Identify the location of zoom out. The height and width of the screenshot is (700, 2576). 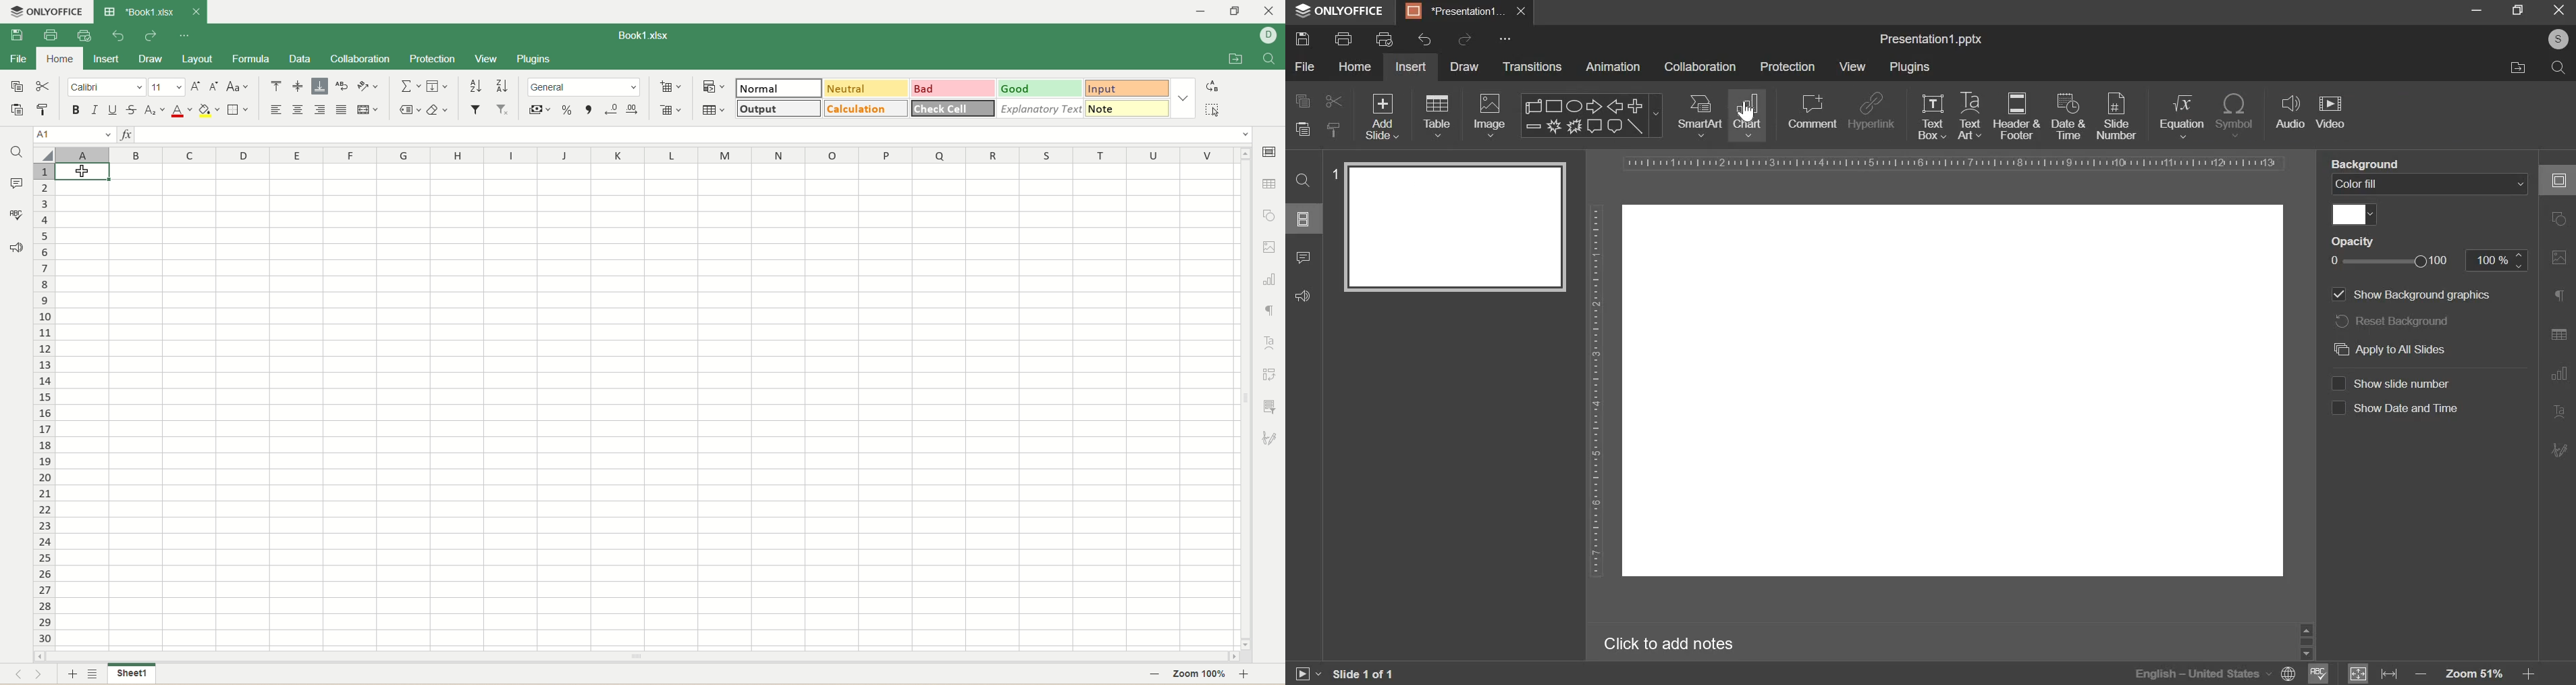
(2421, 669).